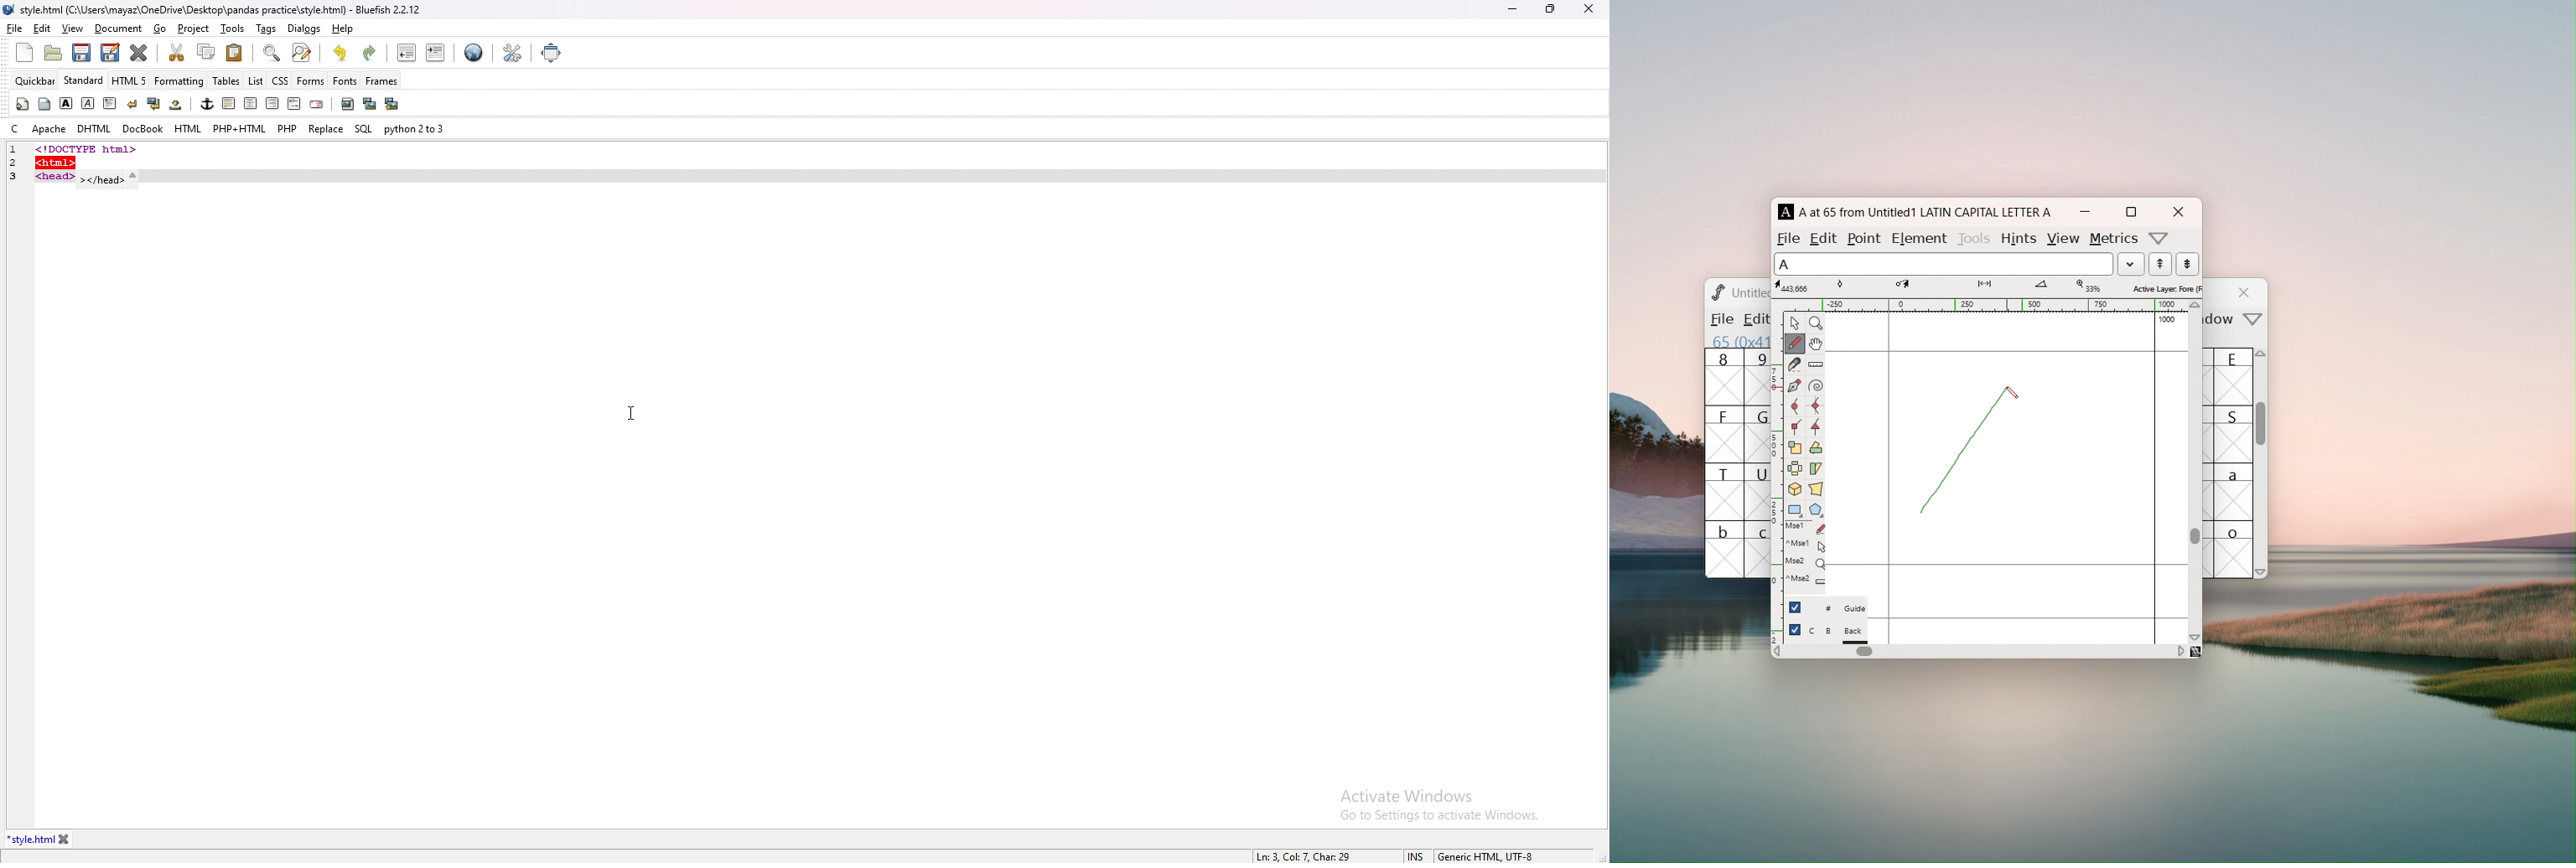  I want to click on tangent, so click(1840, 286).